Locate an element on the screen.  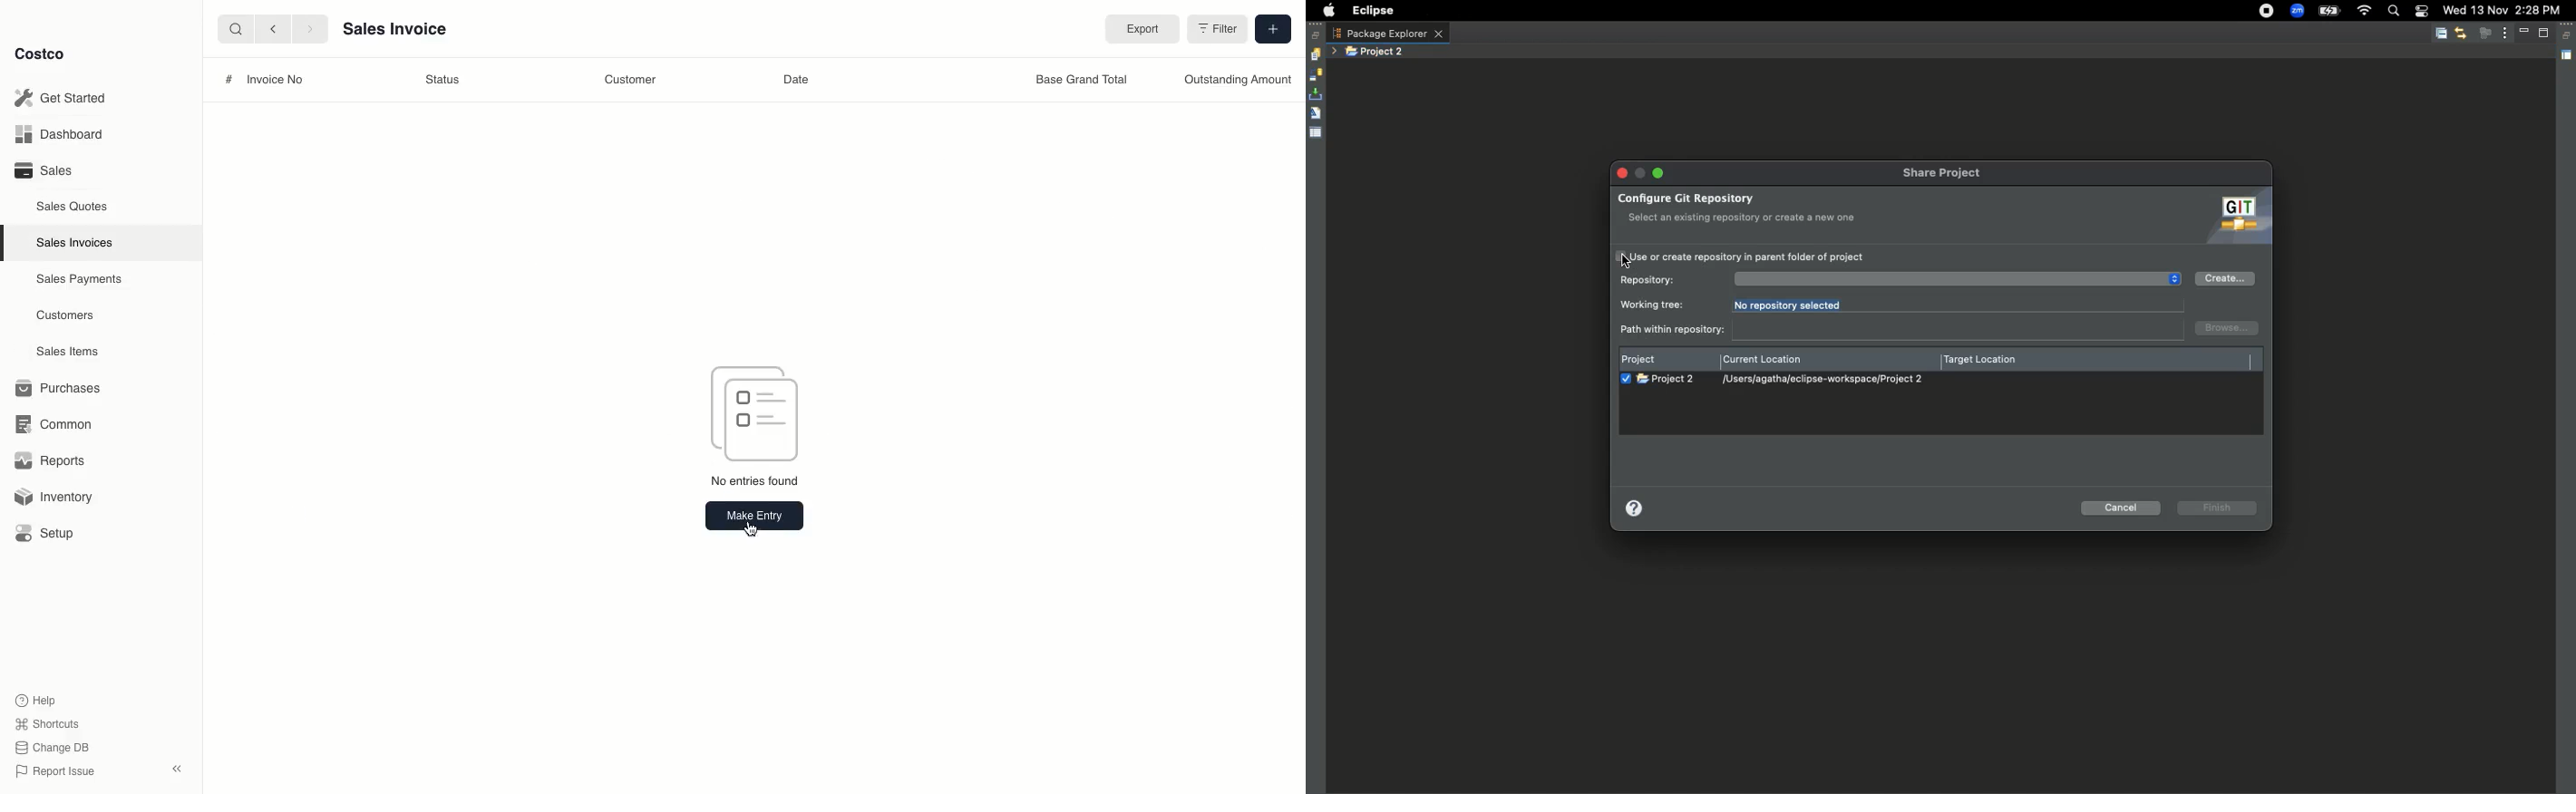
Minimize is located at coordinates (1657, 173).